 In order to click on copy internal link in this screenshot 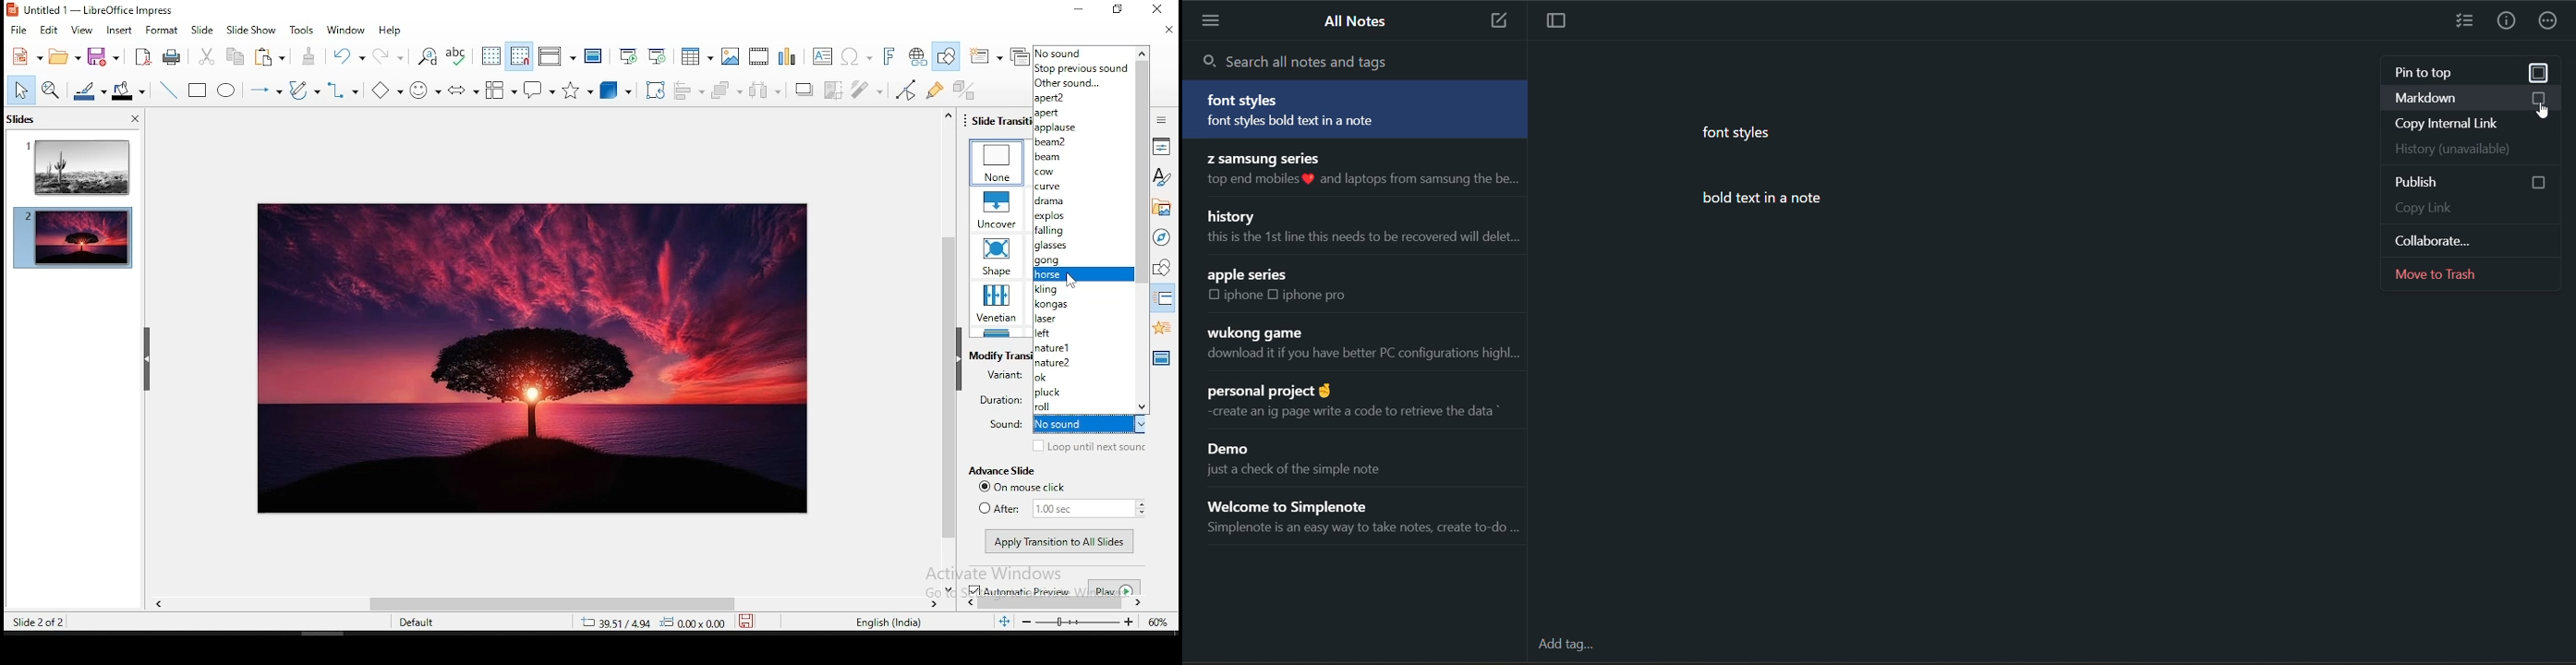, I will do `click(2471, 122)`.